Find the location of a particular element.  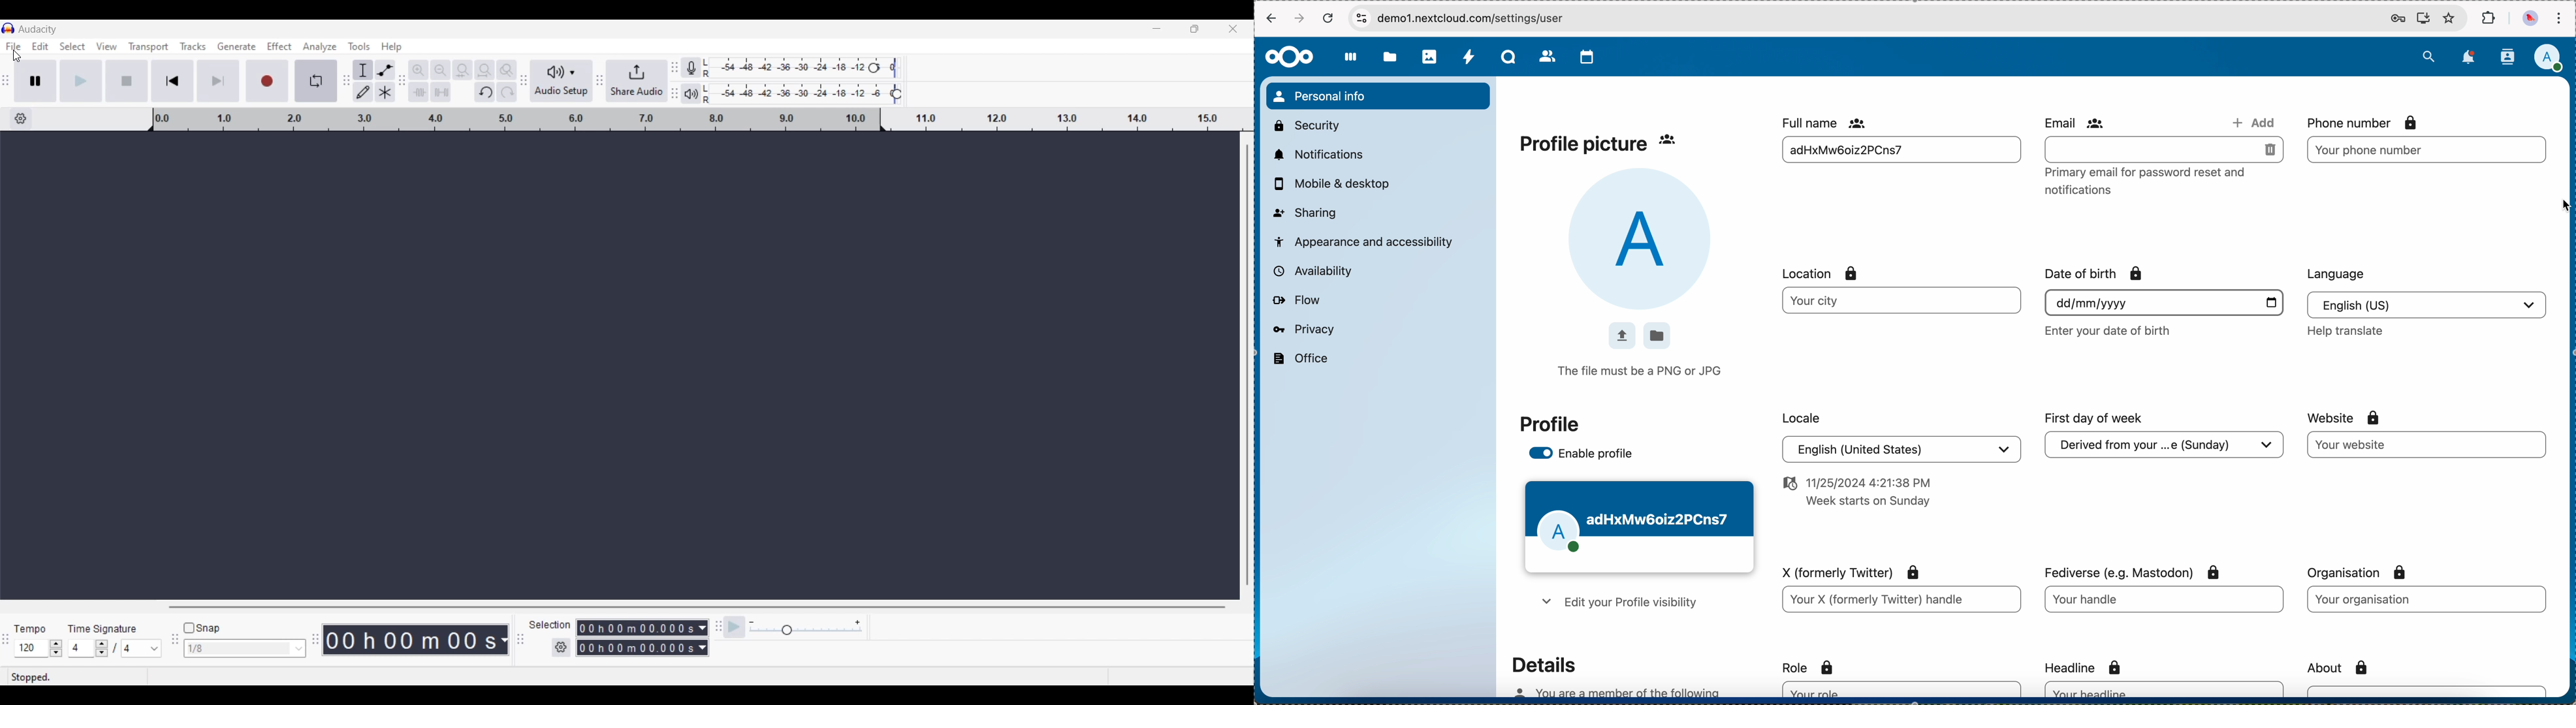

install Nextcloud is located at coordinates (2424, 20).